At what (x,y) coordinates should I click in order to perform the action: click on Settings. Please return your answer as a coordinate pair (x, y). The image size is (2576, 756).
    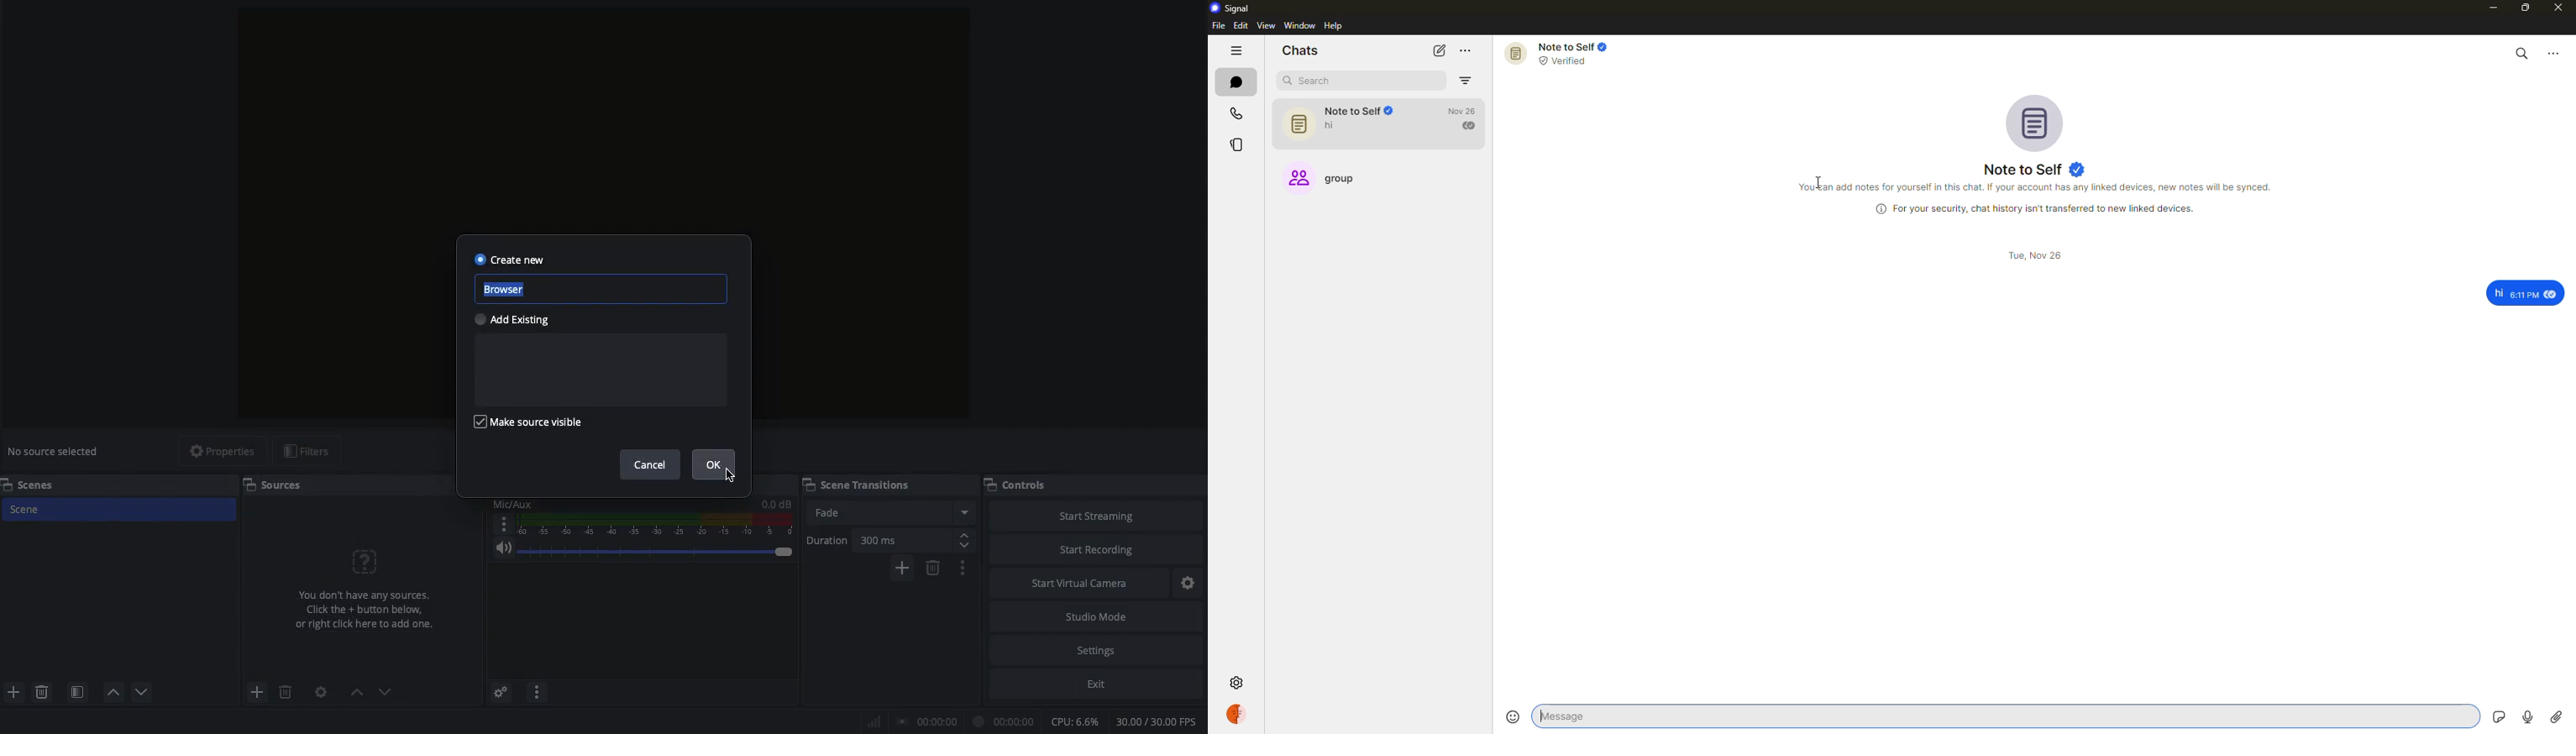
    Looking at the image, I should click on (502, 692).